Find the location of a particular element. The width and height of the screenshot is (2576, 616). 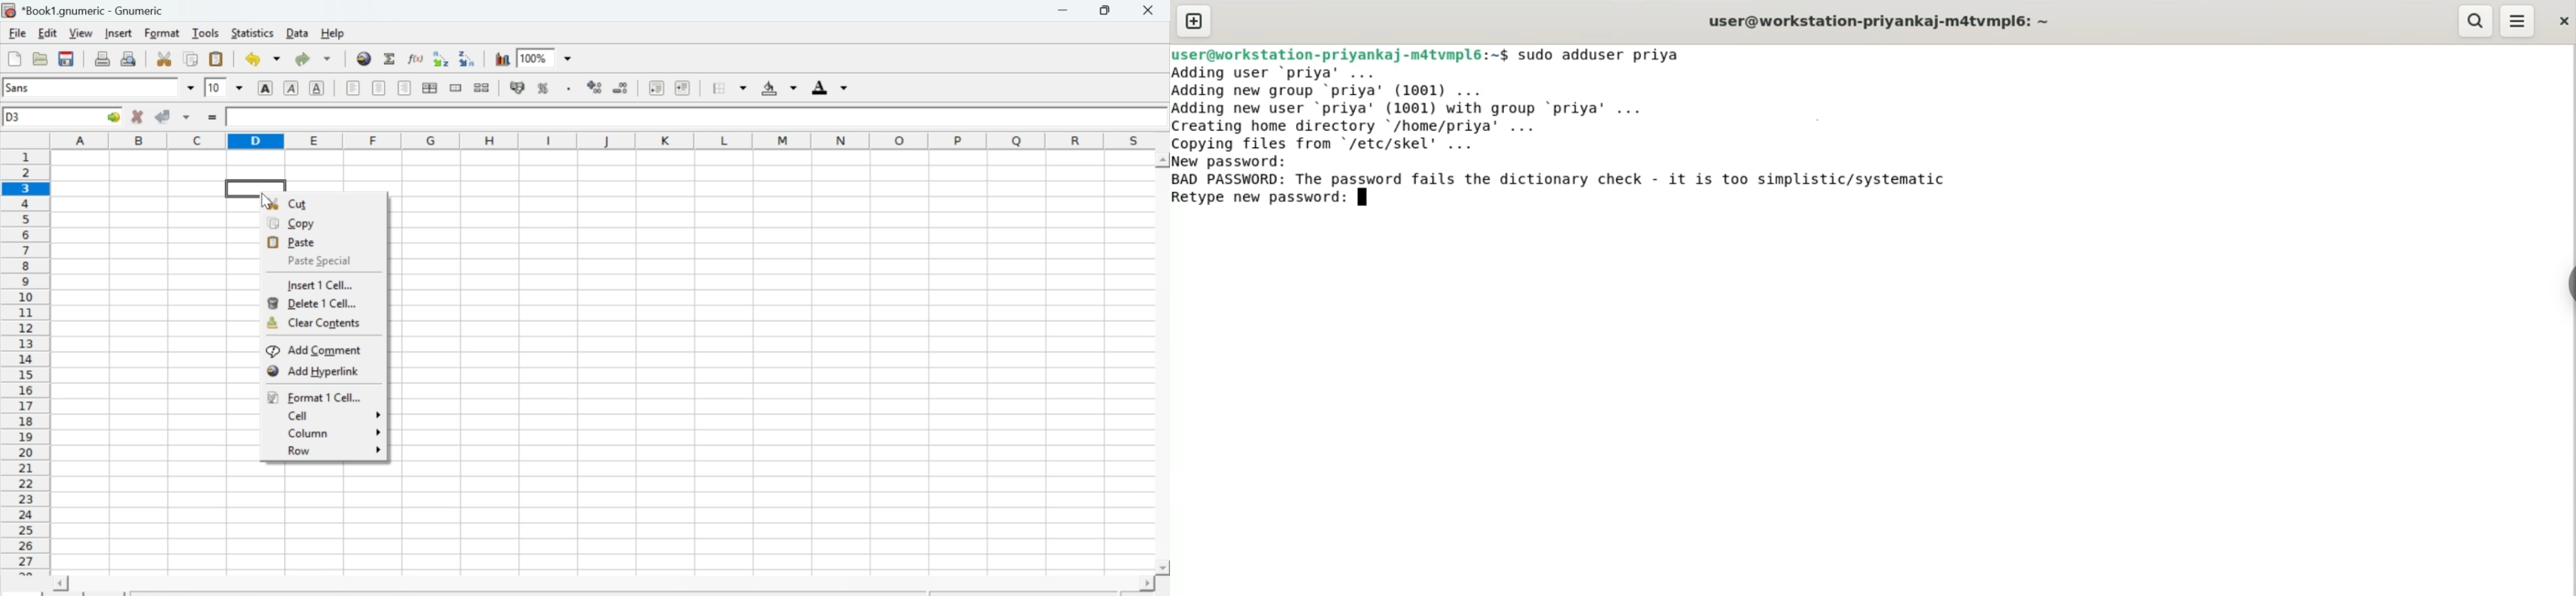

Row is located at coordinates (330, 452).